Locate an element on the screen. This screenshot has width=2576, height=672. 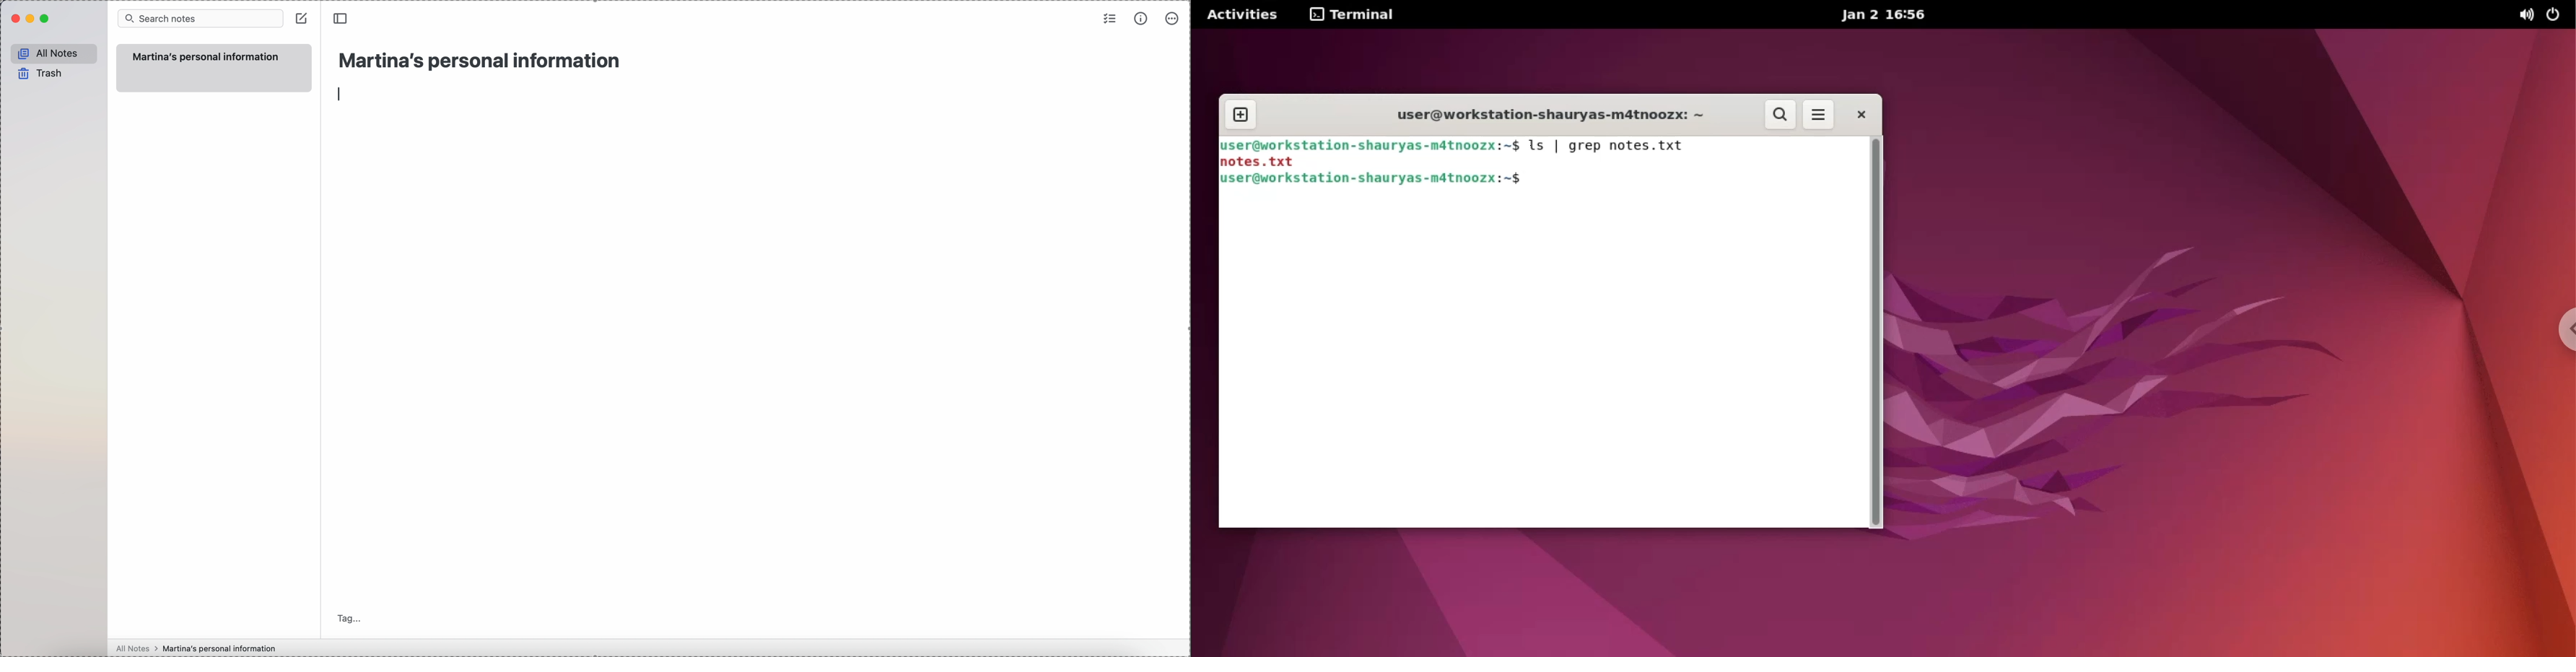
check list is located at coordinates (1109, 20).